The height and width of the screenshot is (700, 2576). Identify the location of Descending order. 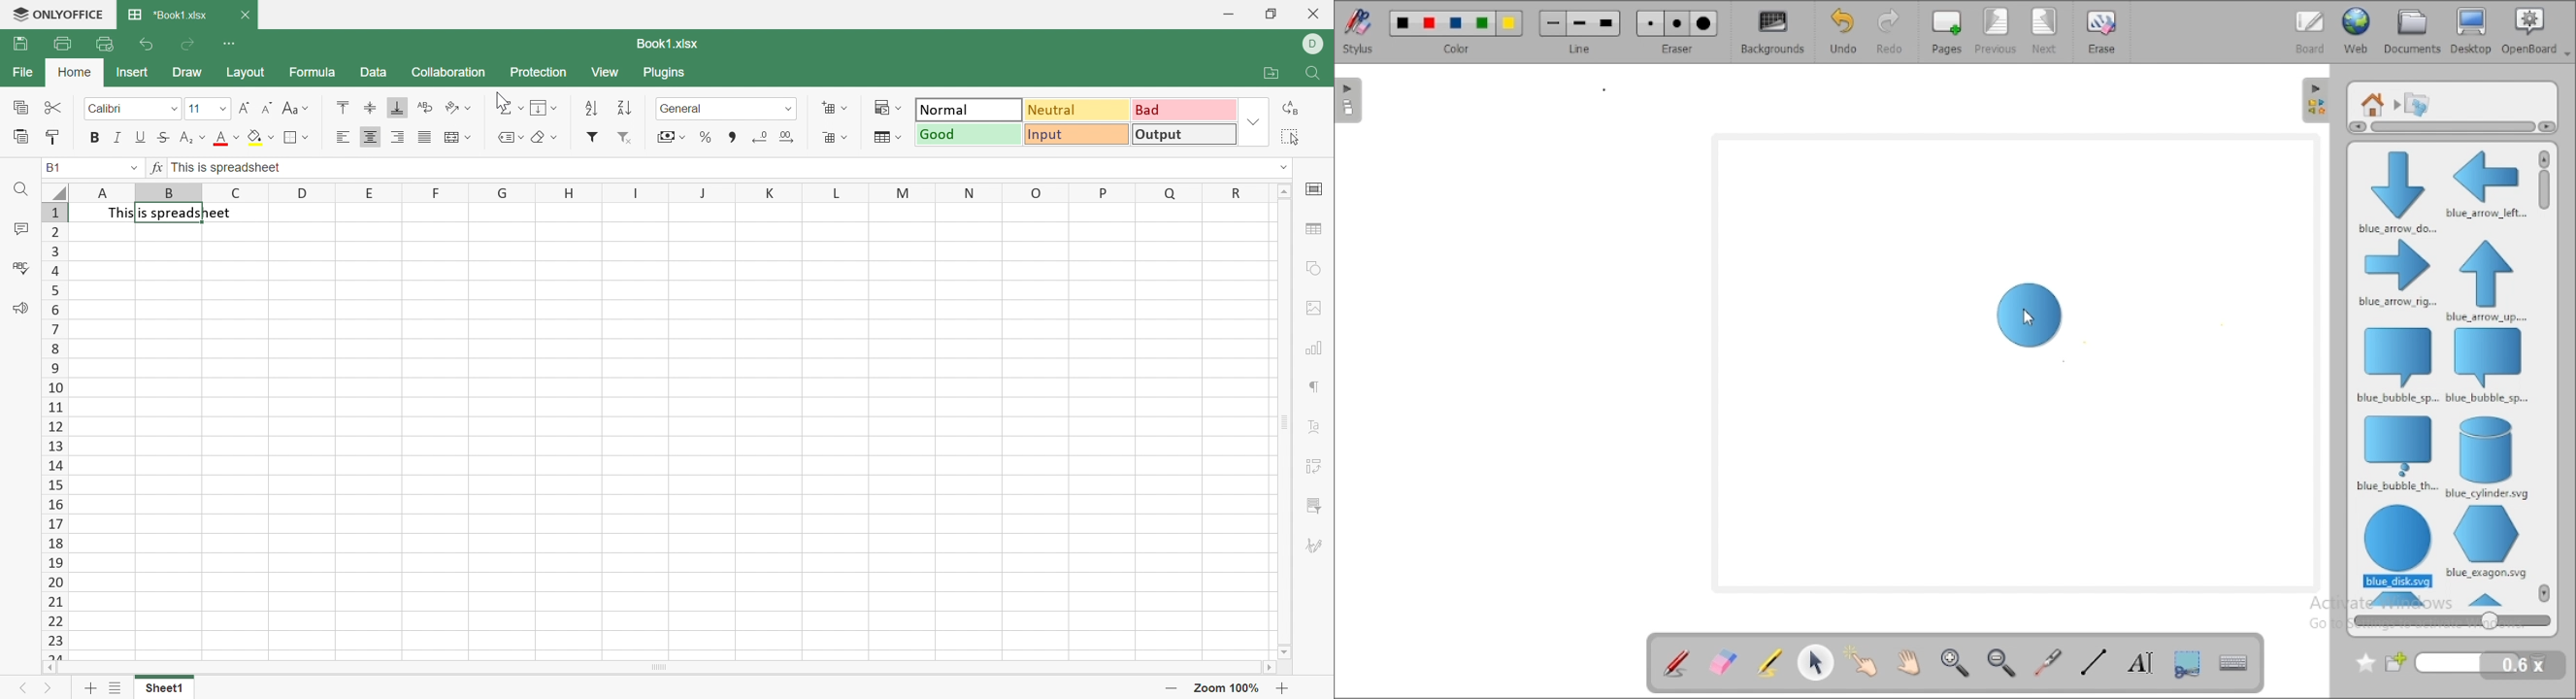
(623, 106).